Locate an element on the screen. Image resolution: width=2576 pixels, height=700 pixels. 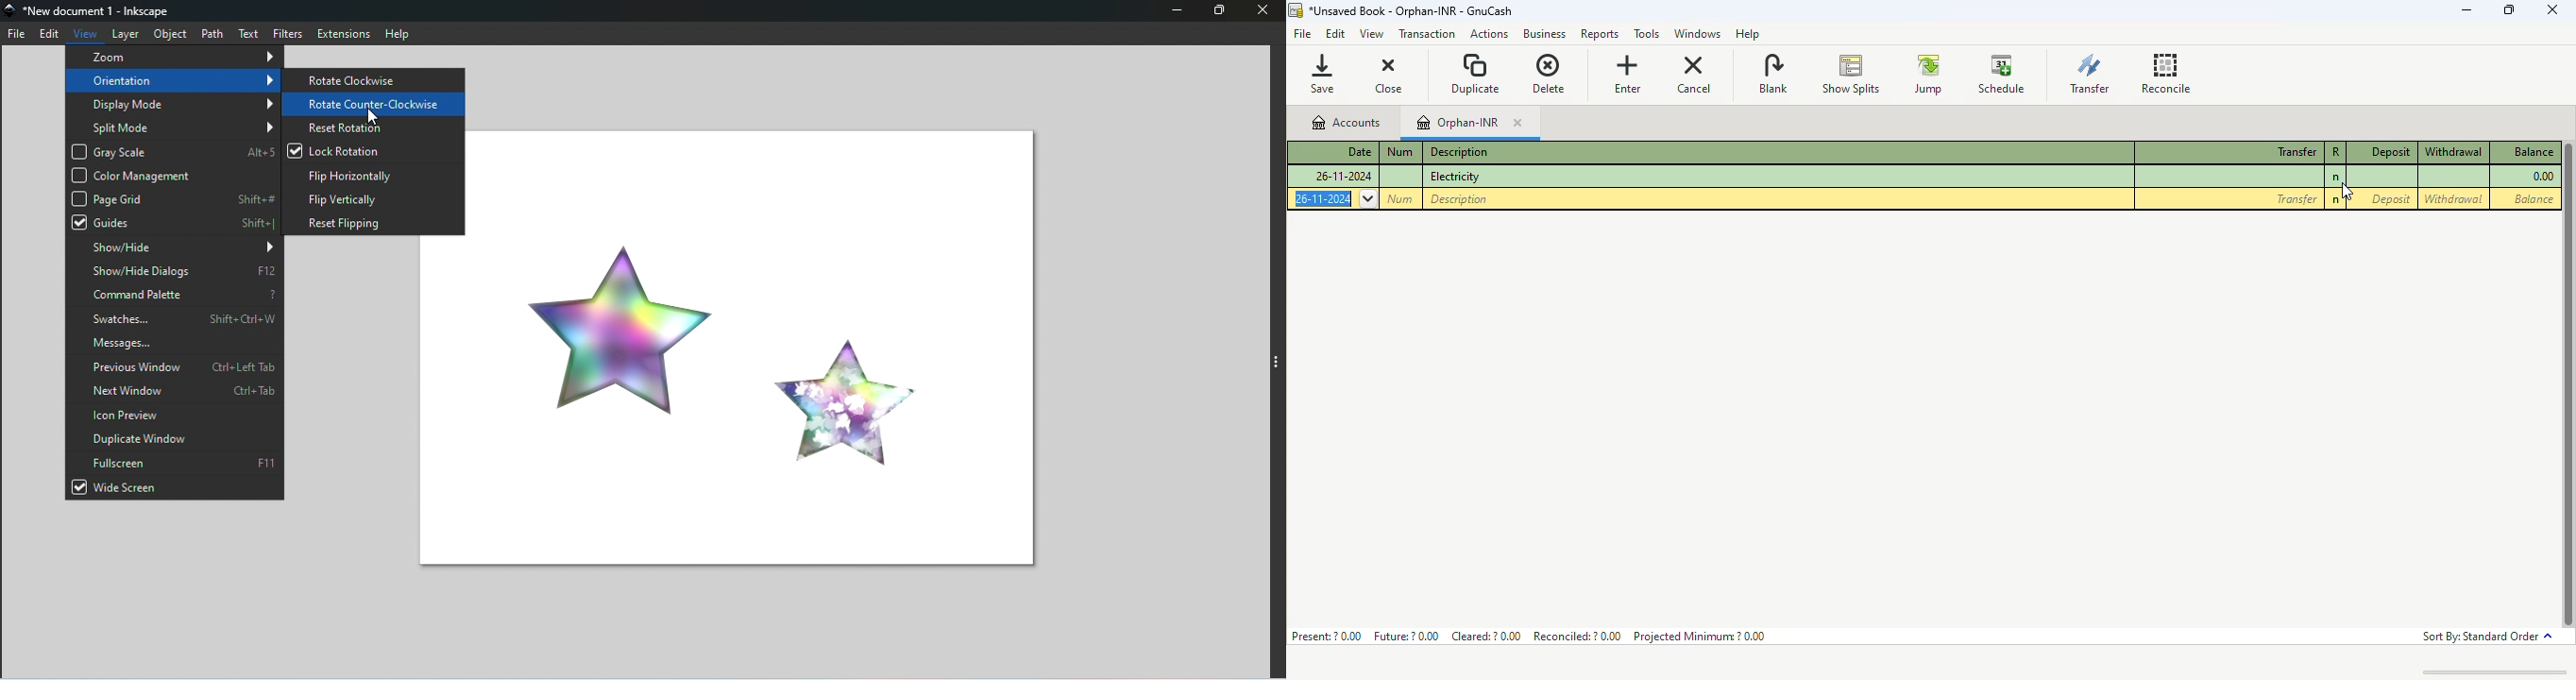
cleared: ? 0.00 is located at coordinates (1487, 635).